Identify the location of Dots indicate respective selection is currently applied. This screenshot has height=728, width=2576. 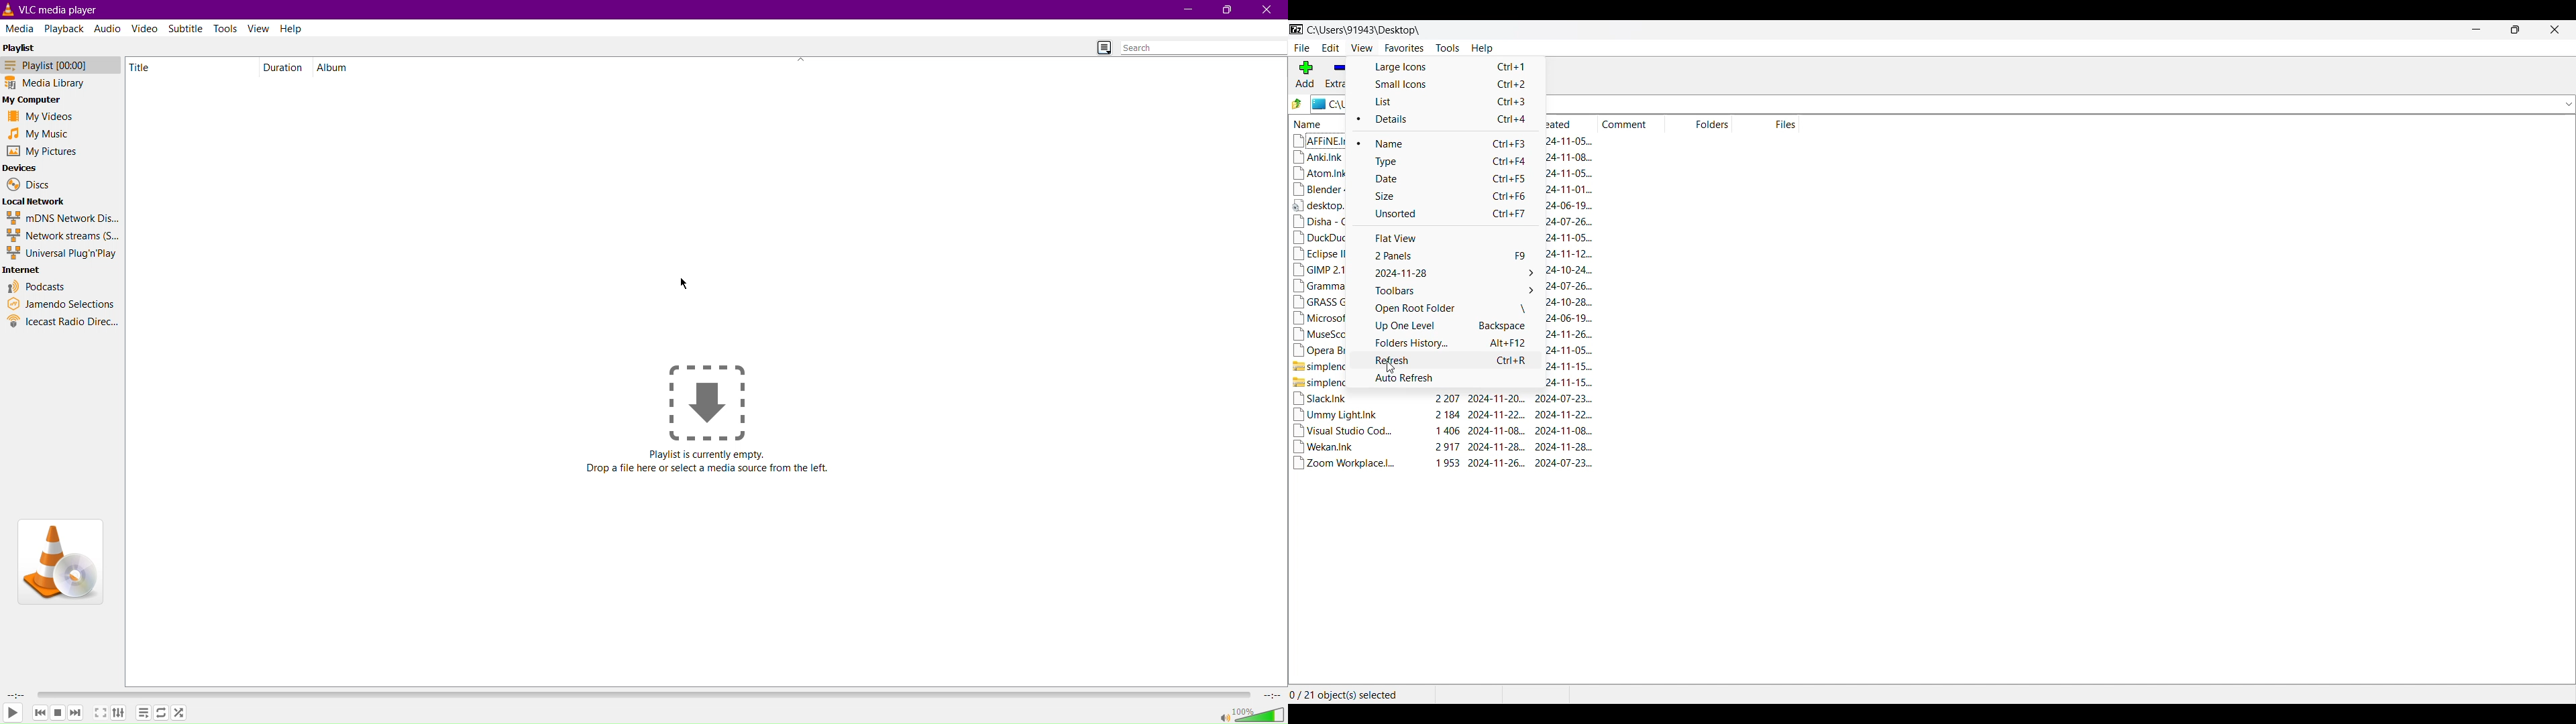
(1358, 131).